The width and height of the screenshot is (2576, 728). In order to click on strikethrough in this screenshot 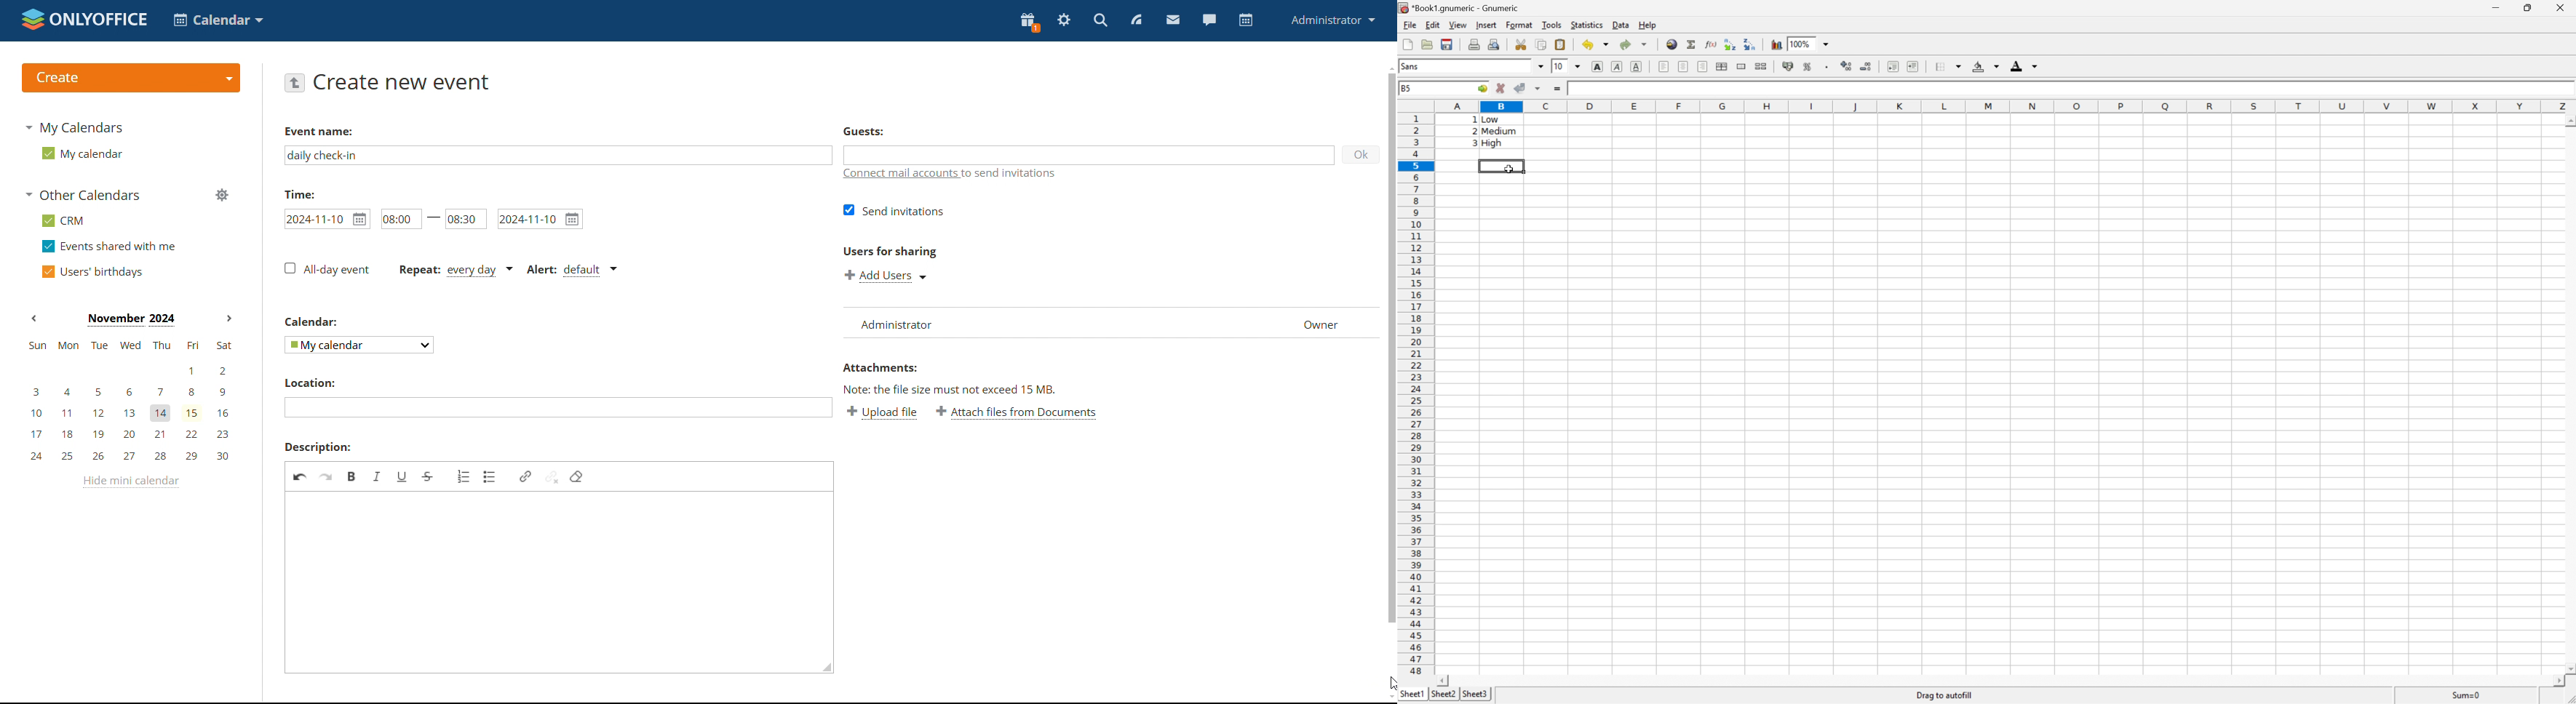, I will do `click(428, 476)`.